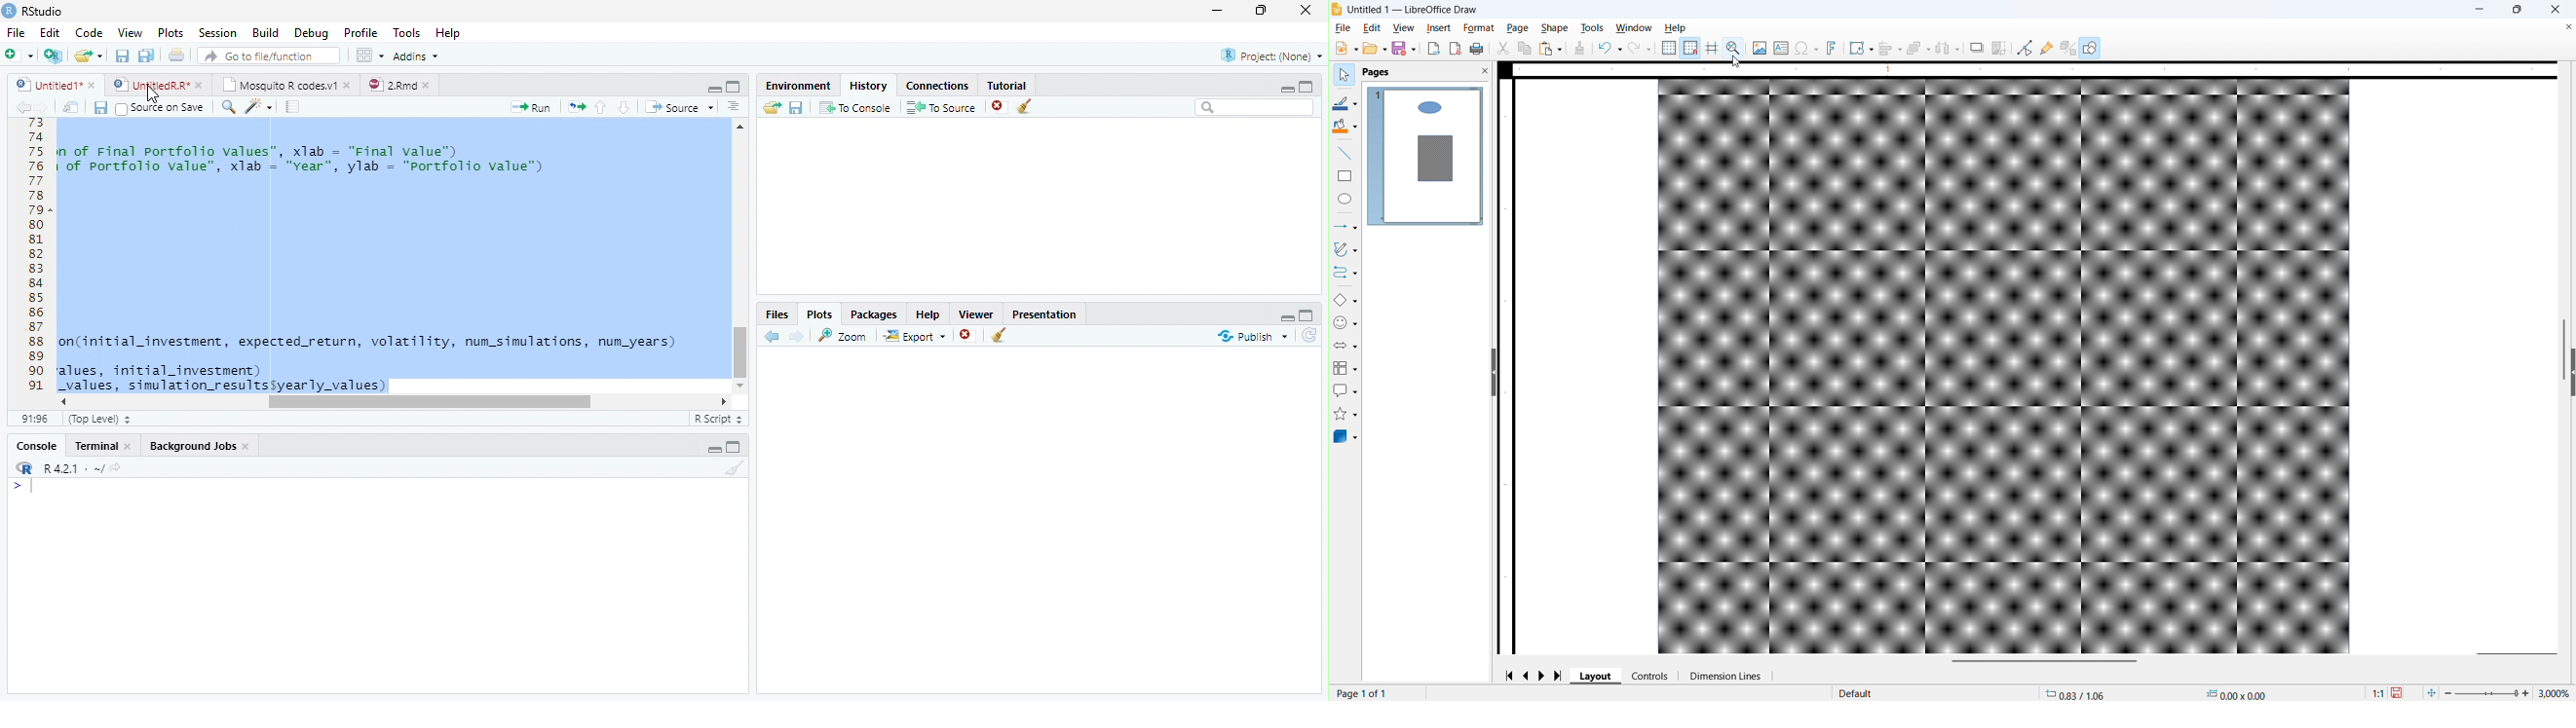  I want to click on Save all open files, so click(145, 55).